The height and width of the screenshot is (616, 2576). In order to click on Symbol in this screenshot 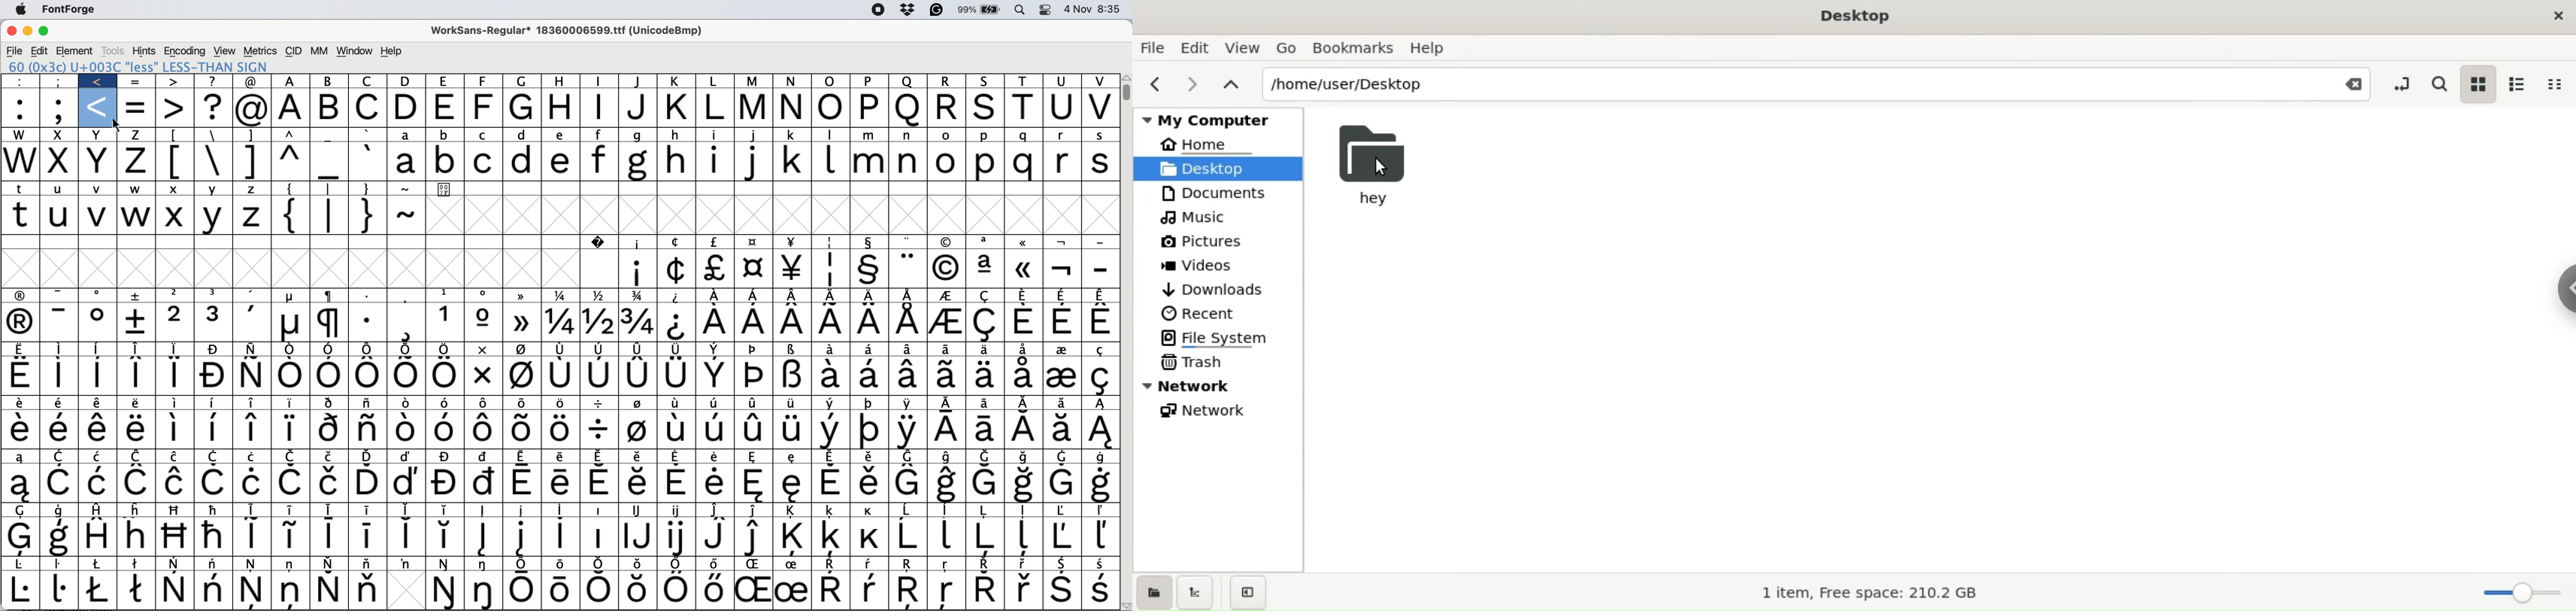, I will do `click(98, 349)`.